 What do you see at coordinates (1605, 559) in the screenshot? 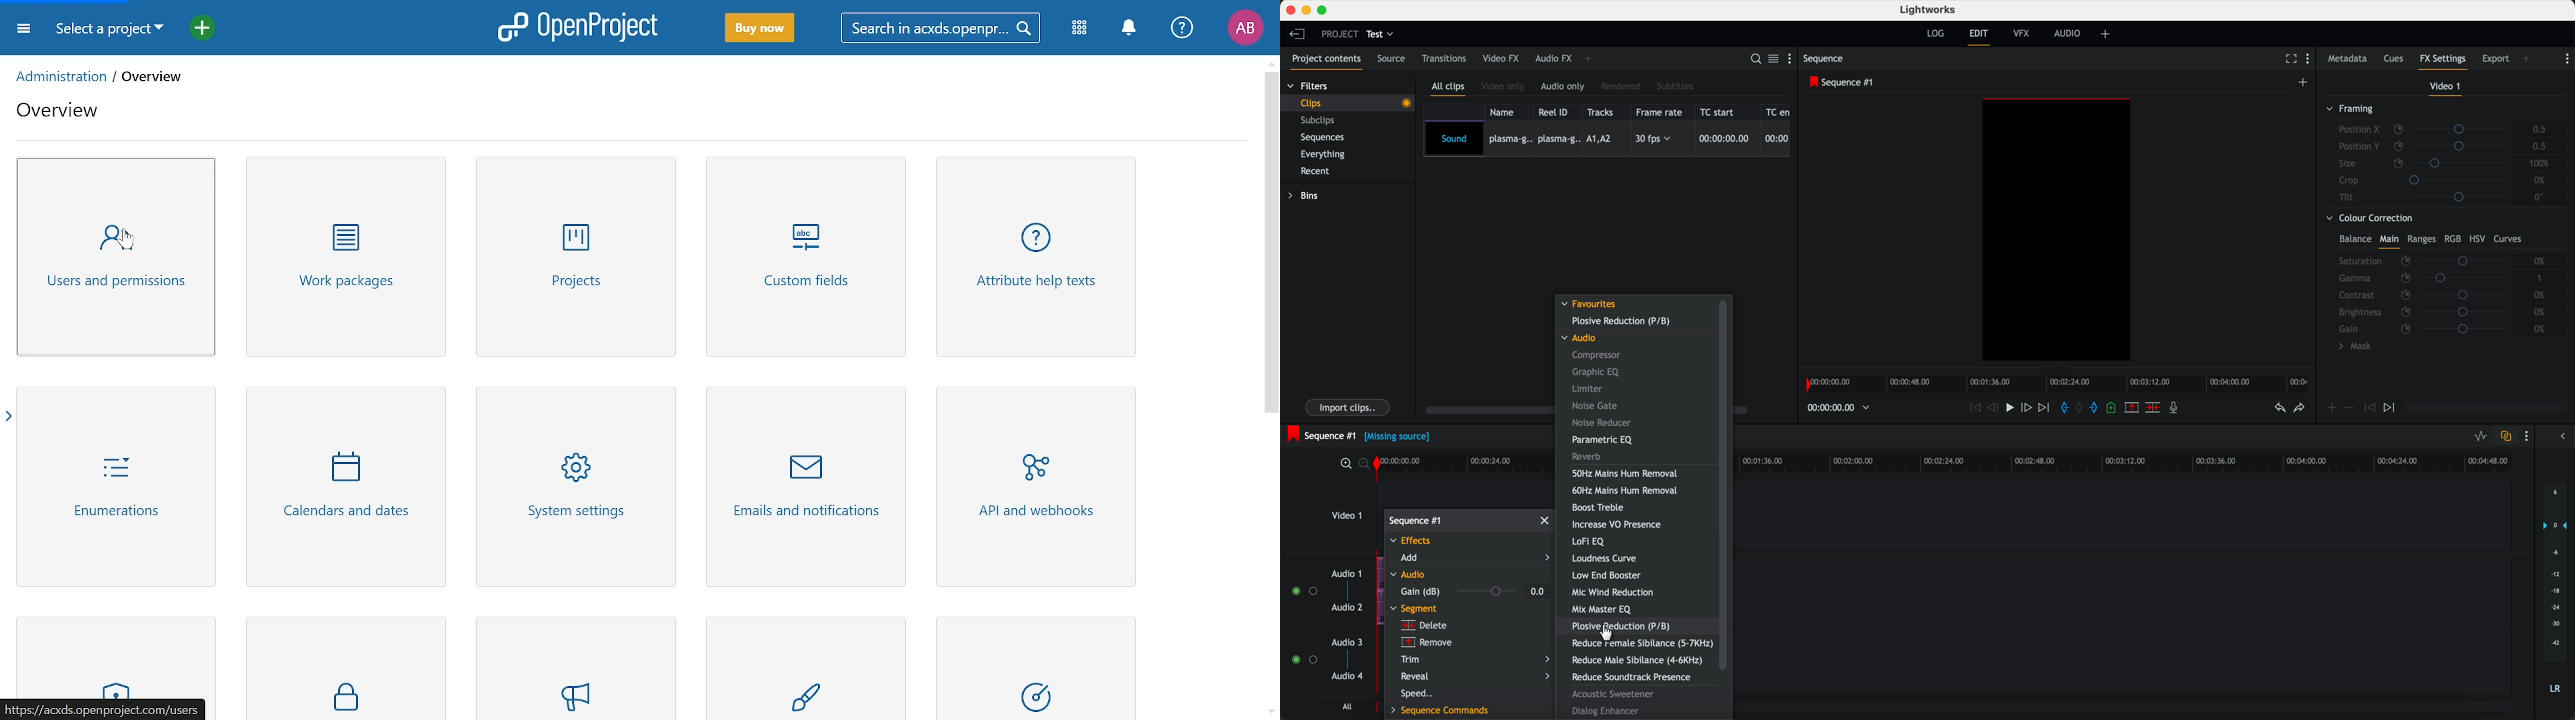
I see `loudness curve` at bounding box center [1605, 559].